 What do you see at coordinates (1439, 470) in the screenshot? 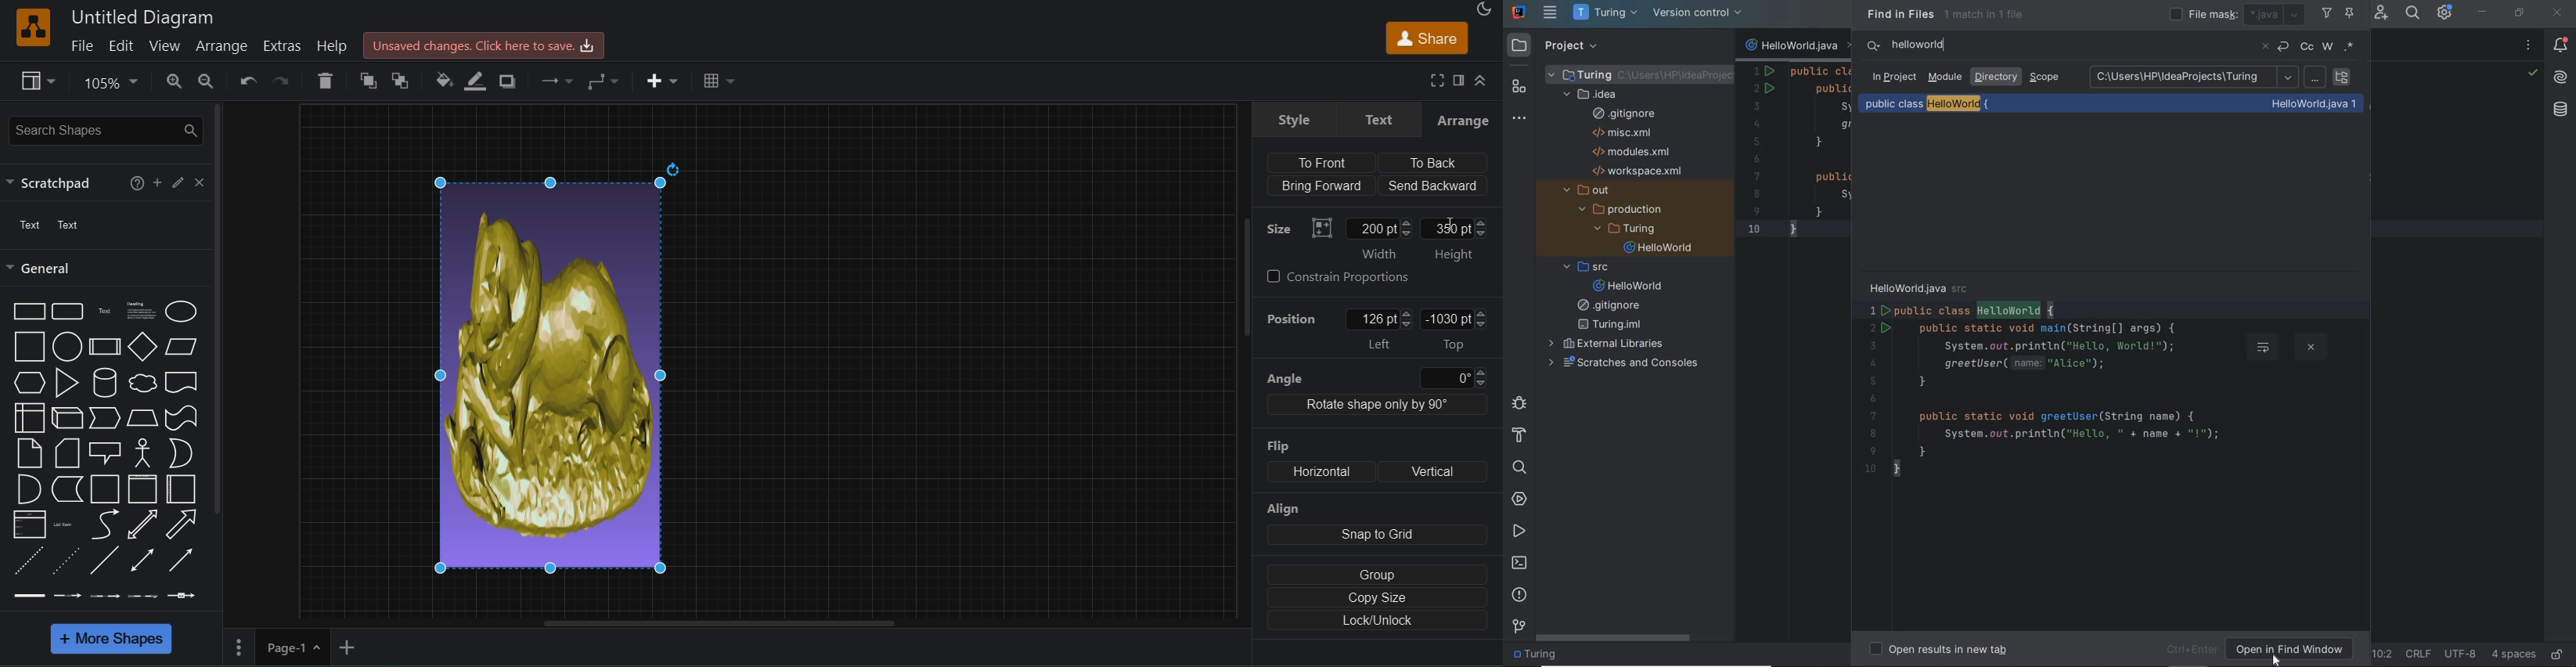
I see `Vertical` at bounding box center [1439, 470].